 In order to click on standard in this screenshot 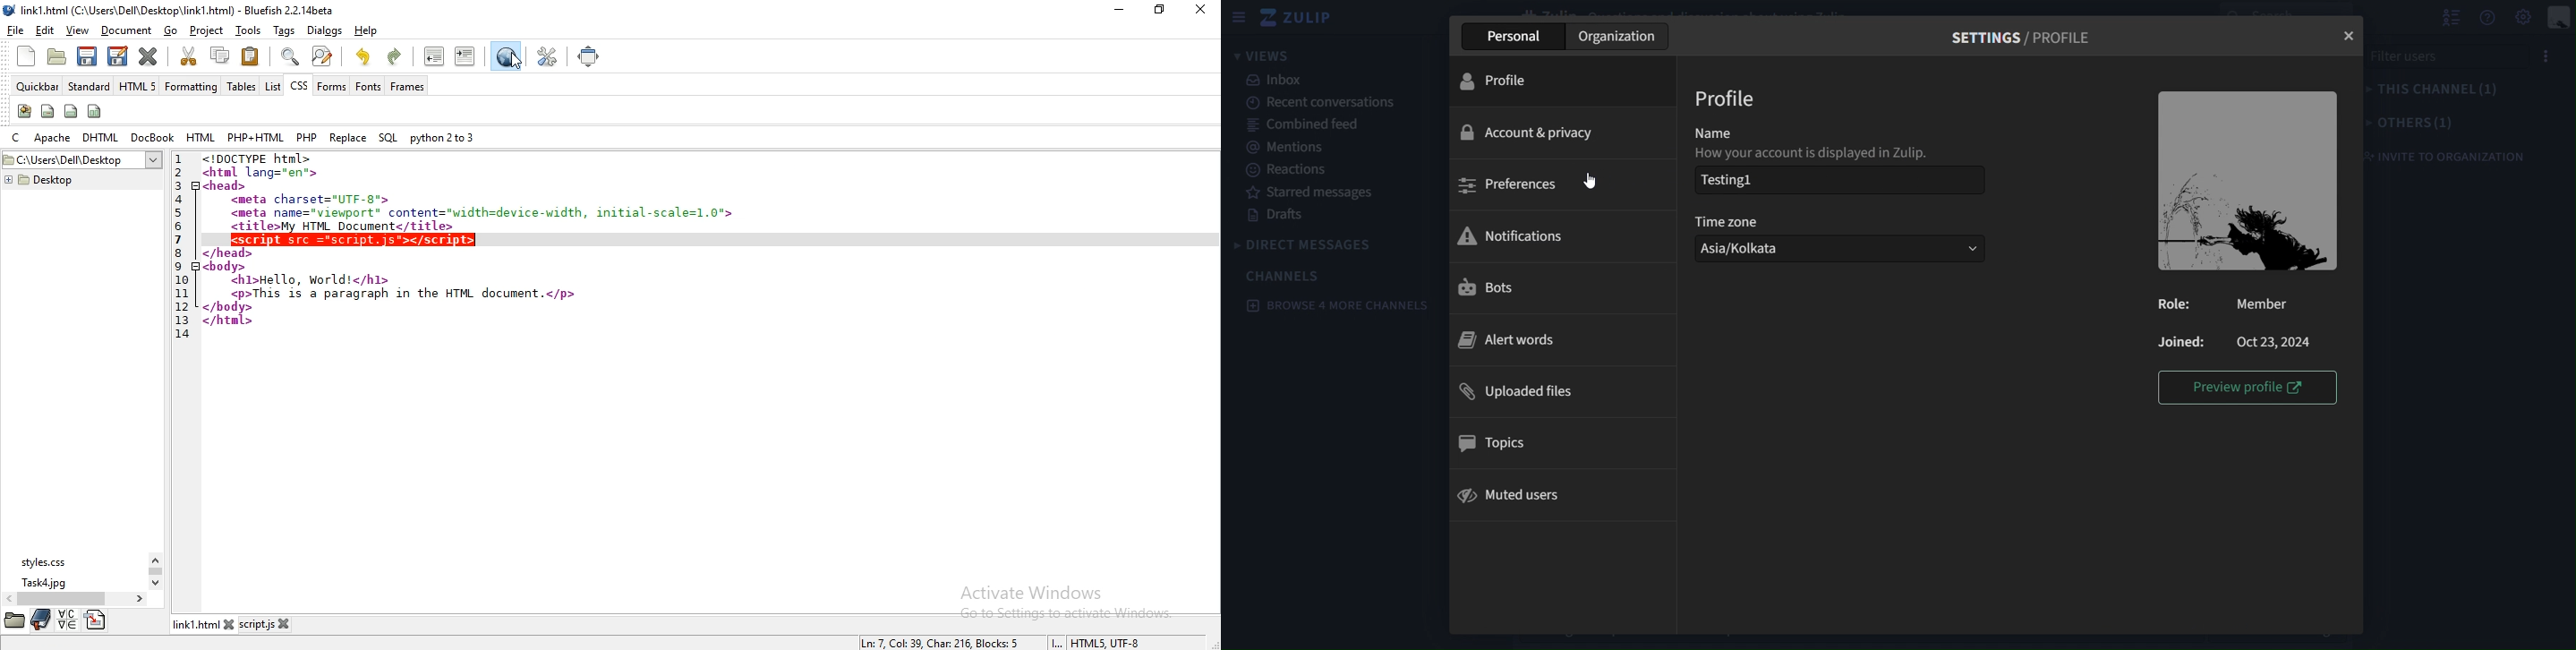, I will do `click(89, 85)`.